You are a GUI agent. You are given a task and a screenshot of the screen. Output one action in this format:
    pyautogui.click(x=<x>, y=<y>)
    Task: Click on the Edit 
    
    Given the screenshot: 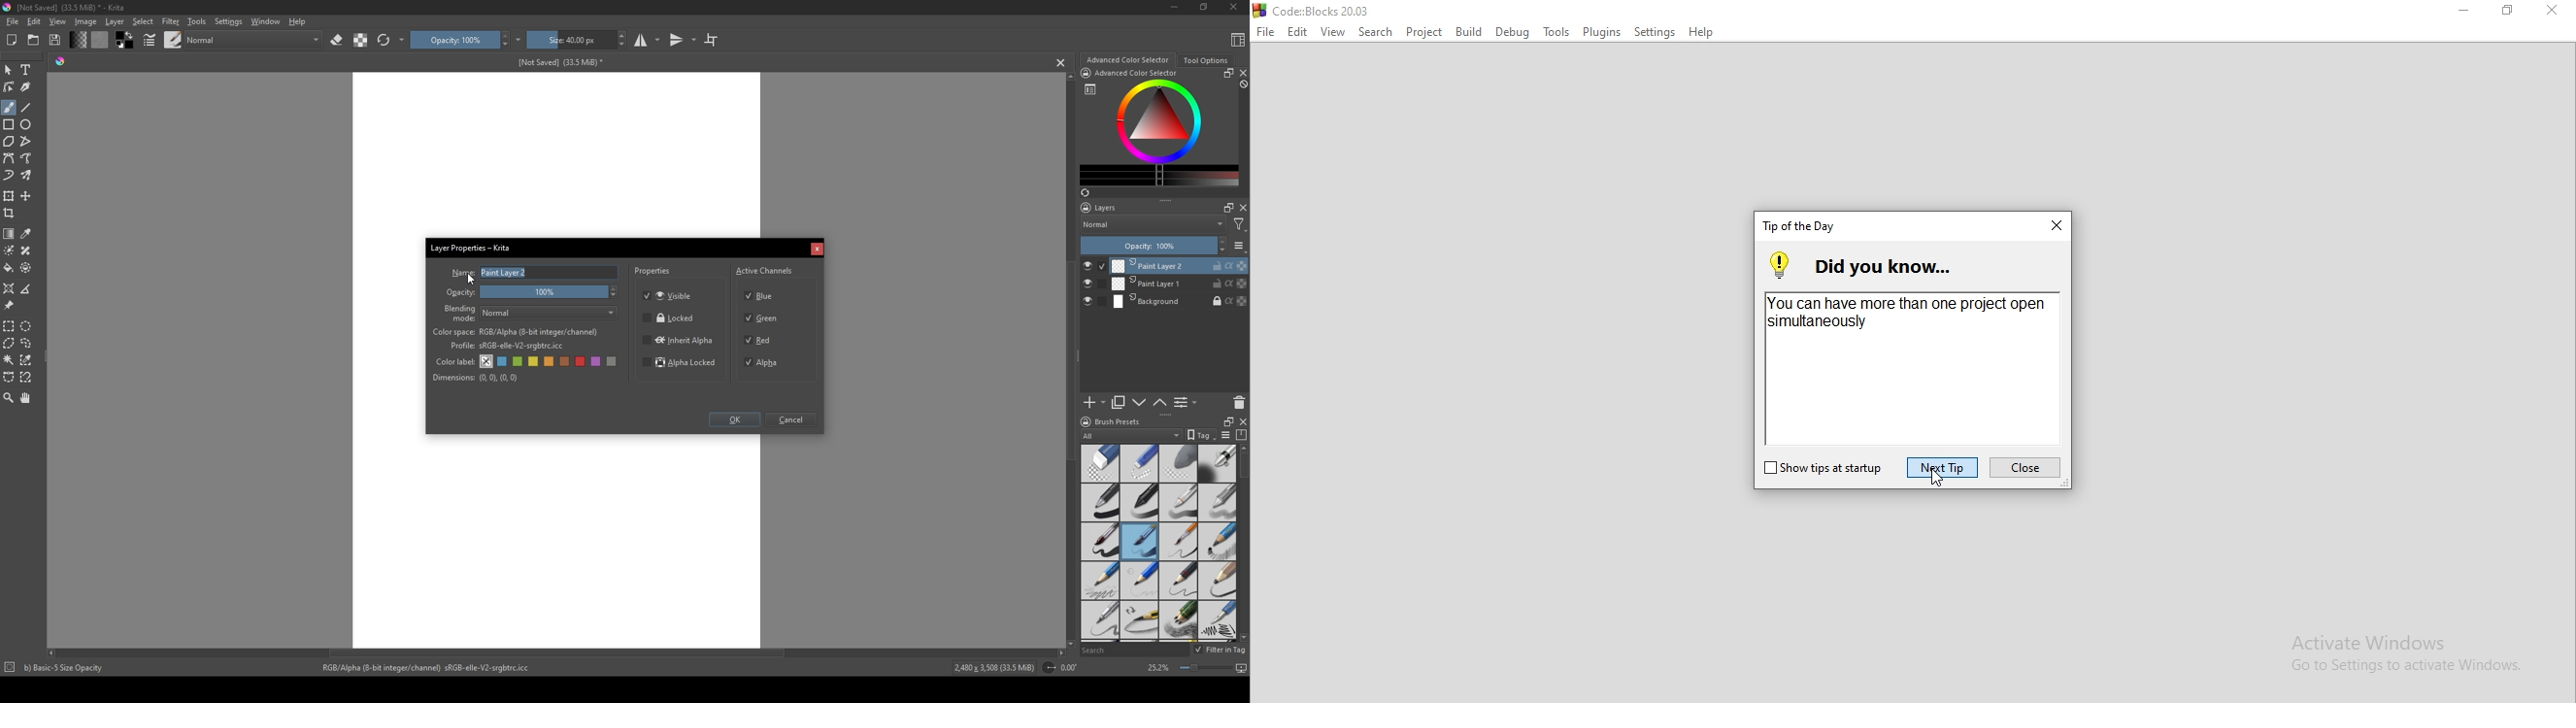 What is the action you would take?
    pyautogui.click(x=1297, y=33)
    